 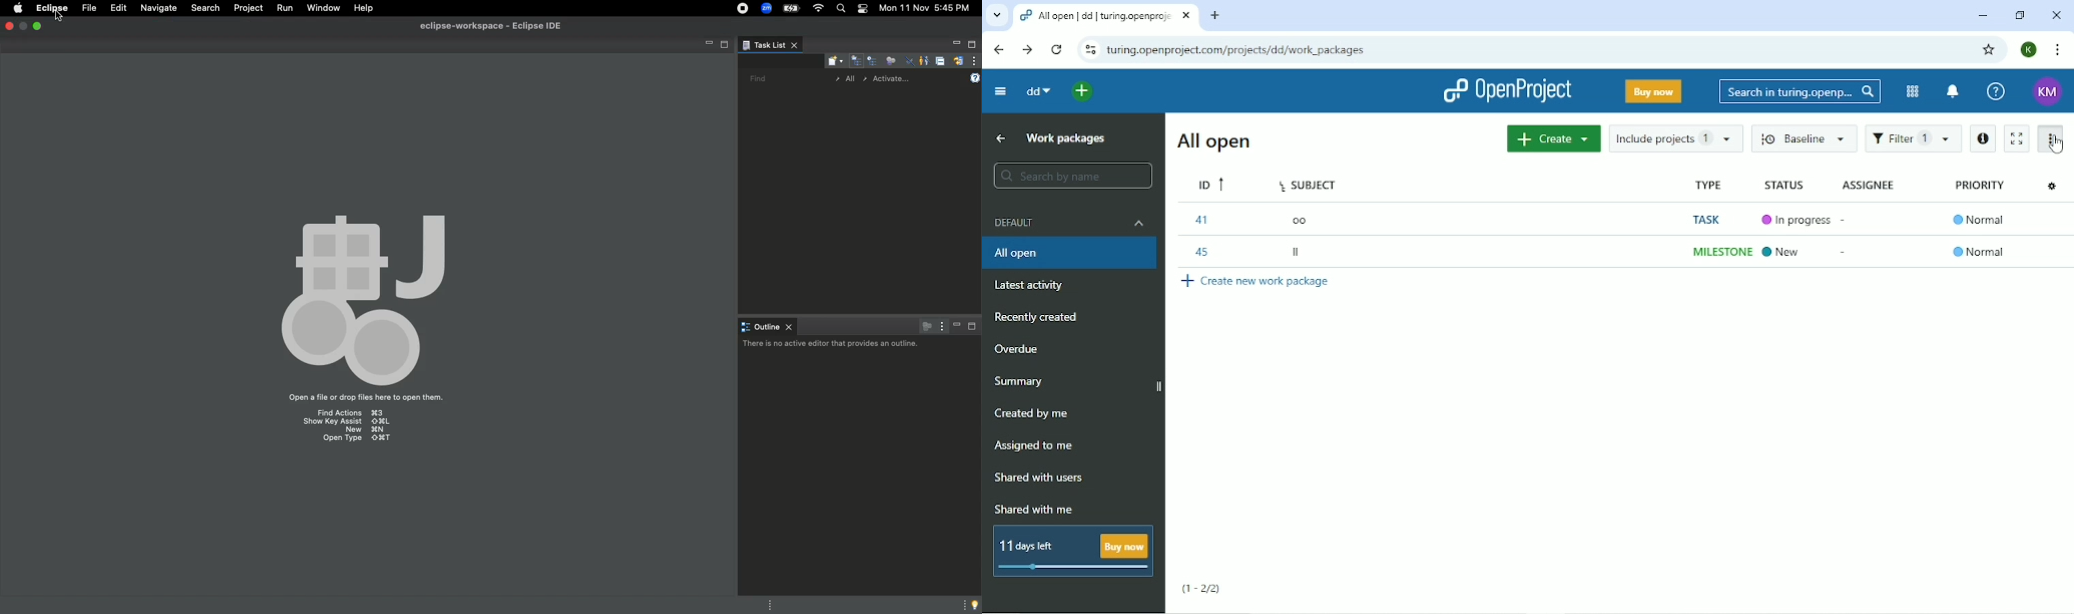 What do you see at coordinates (791, 8) in the screenshot?
I see `Charge` at bounding box center [791, 8].